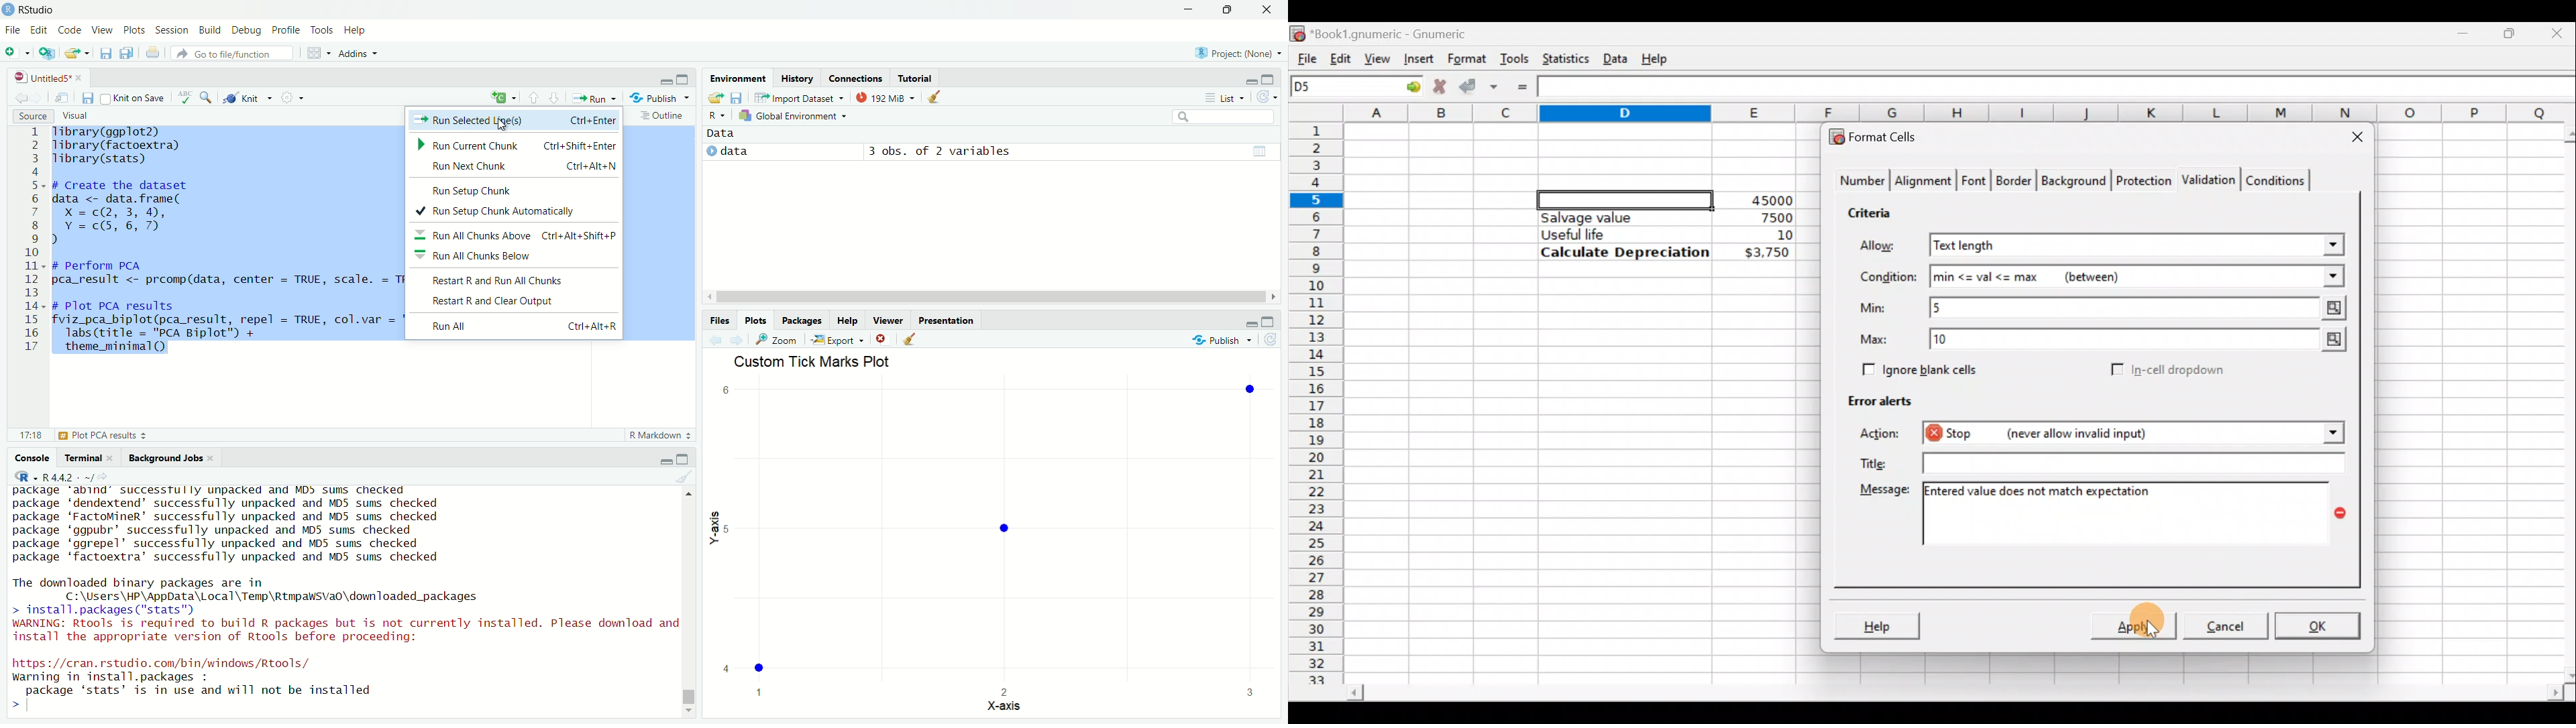 This screenshot has height=728, width=2576. I want to click on OK, so click(2316, 625).